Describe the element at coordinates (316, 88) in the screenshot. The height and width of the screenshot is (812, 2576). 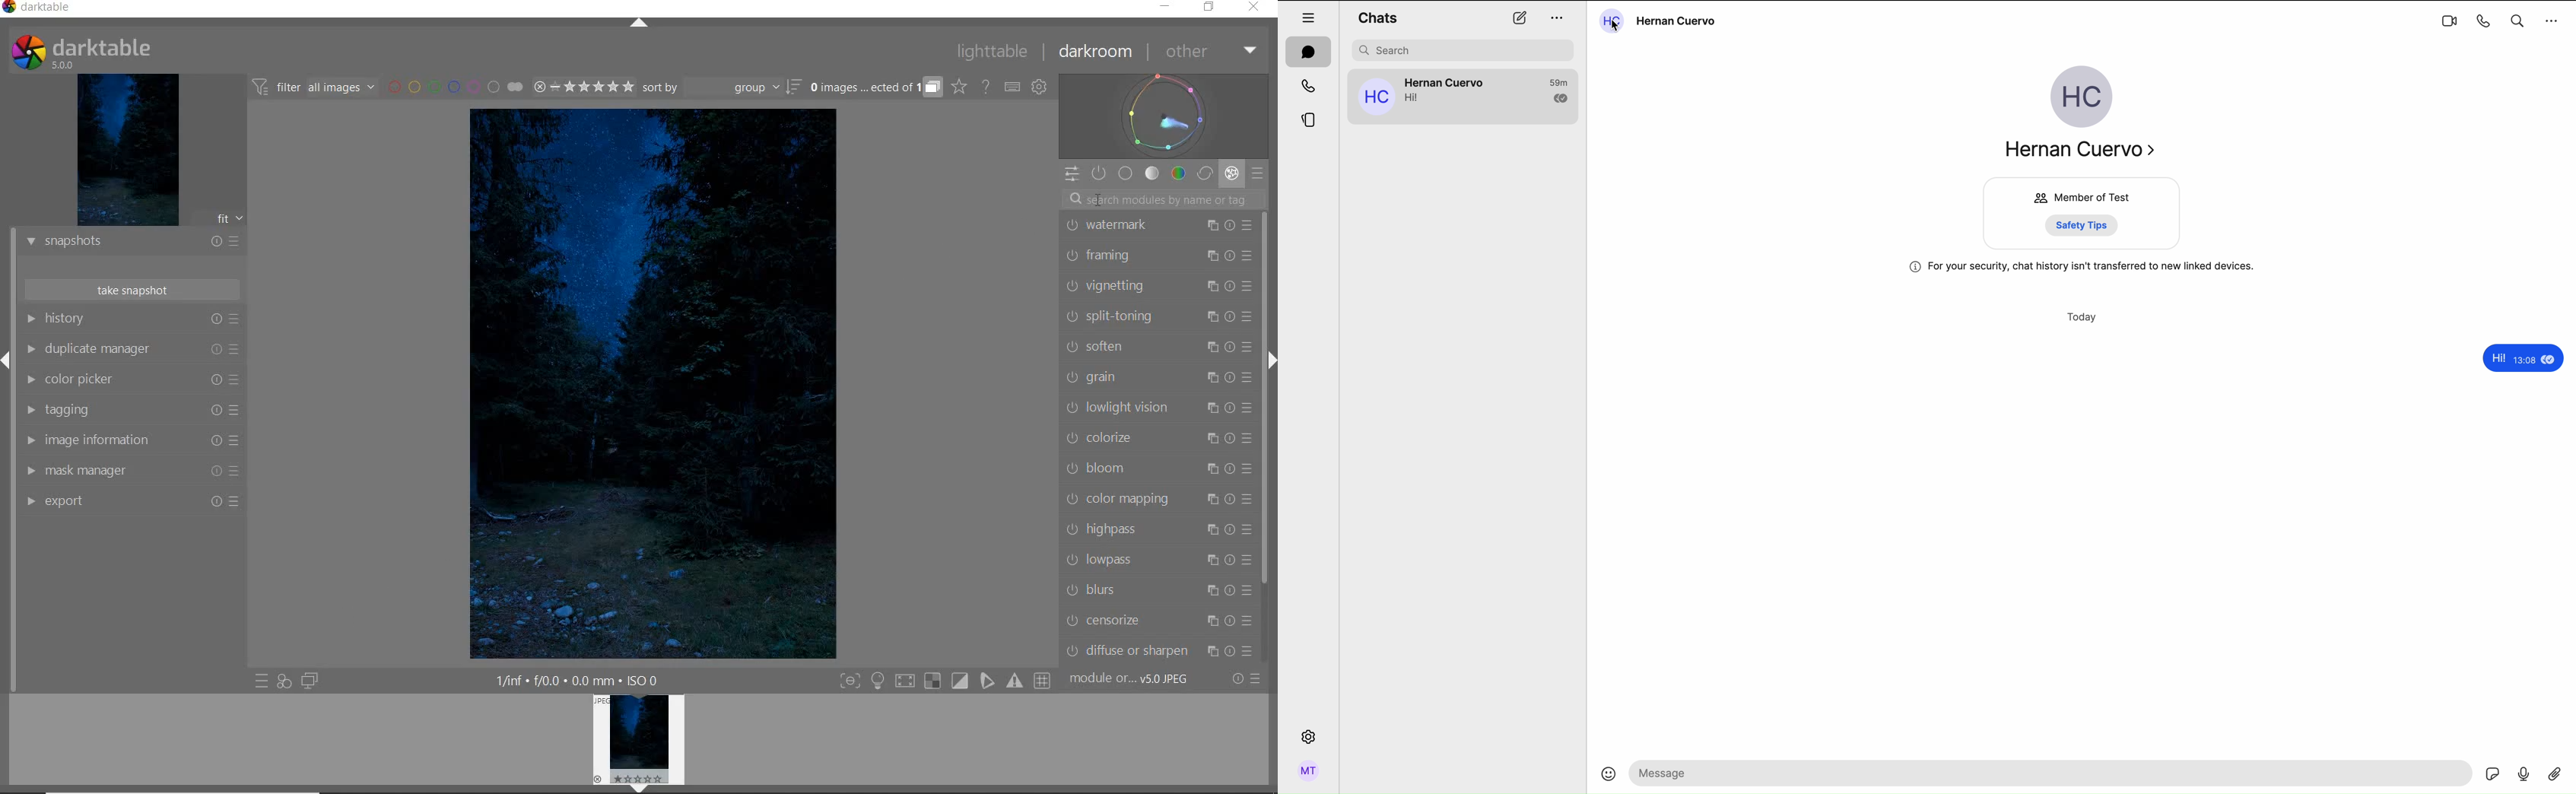
I see `FILTER IMAGES BASED ON THEIR MODULE ORDER` at that location.